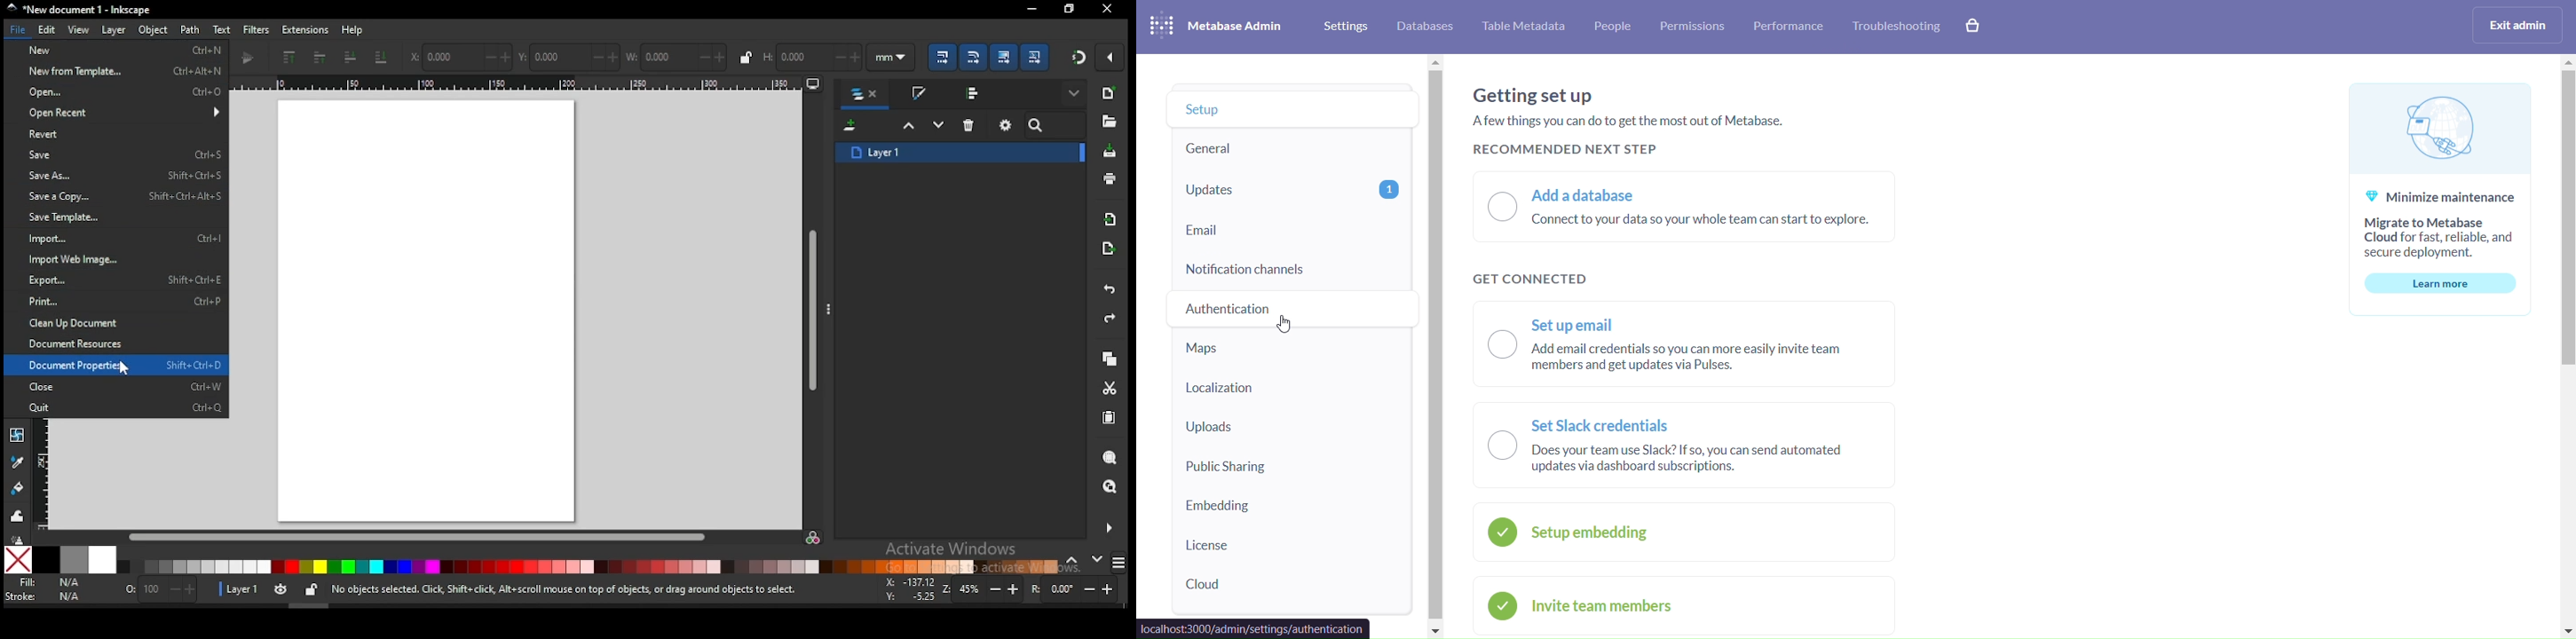 The image size is (2576, 644). Describe the element at coordinates (123, 239) in the screenshot. I see `import` at that location.